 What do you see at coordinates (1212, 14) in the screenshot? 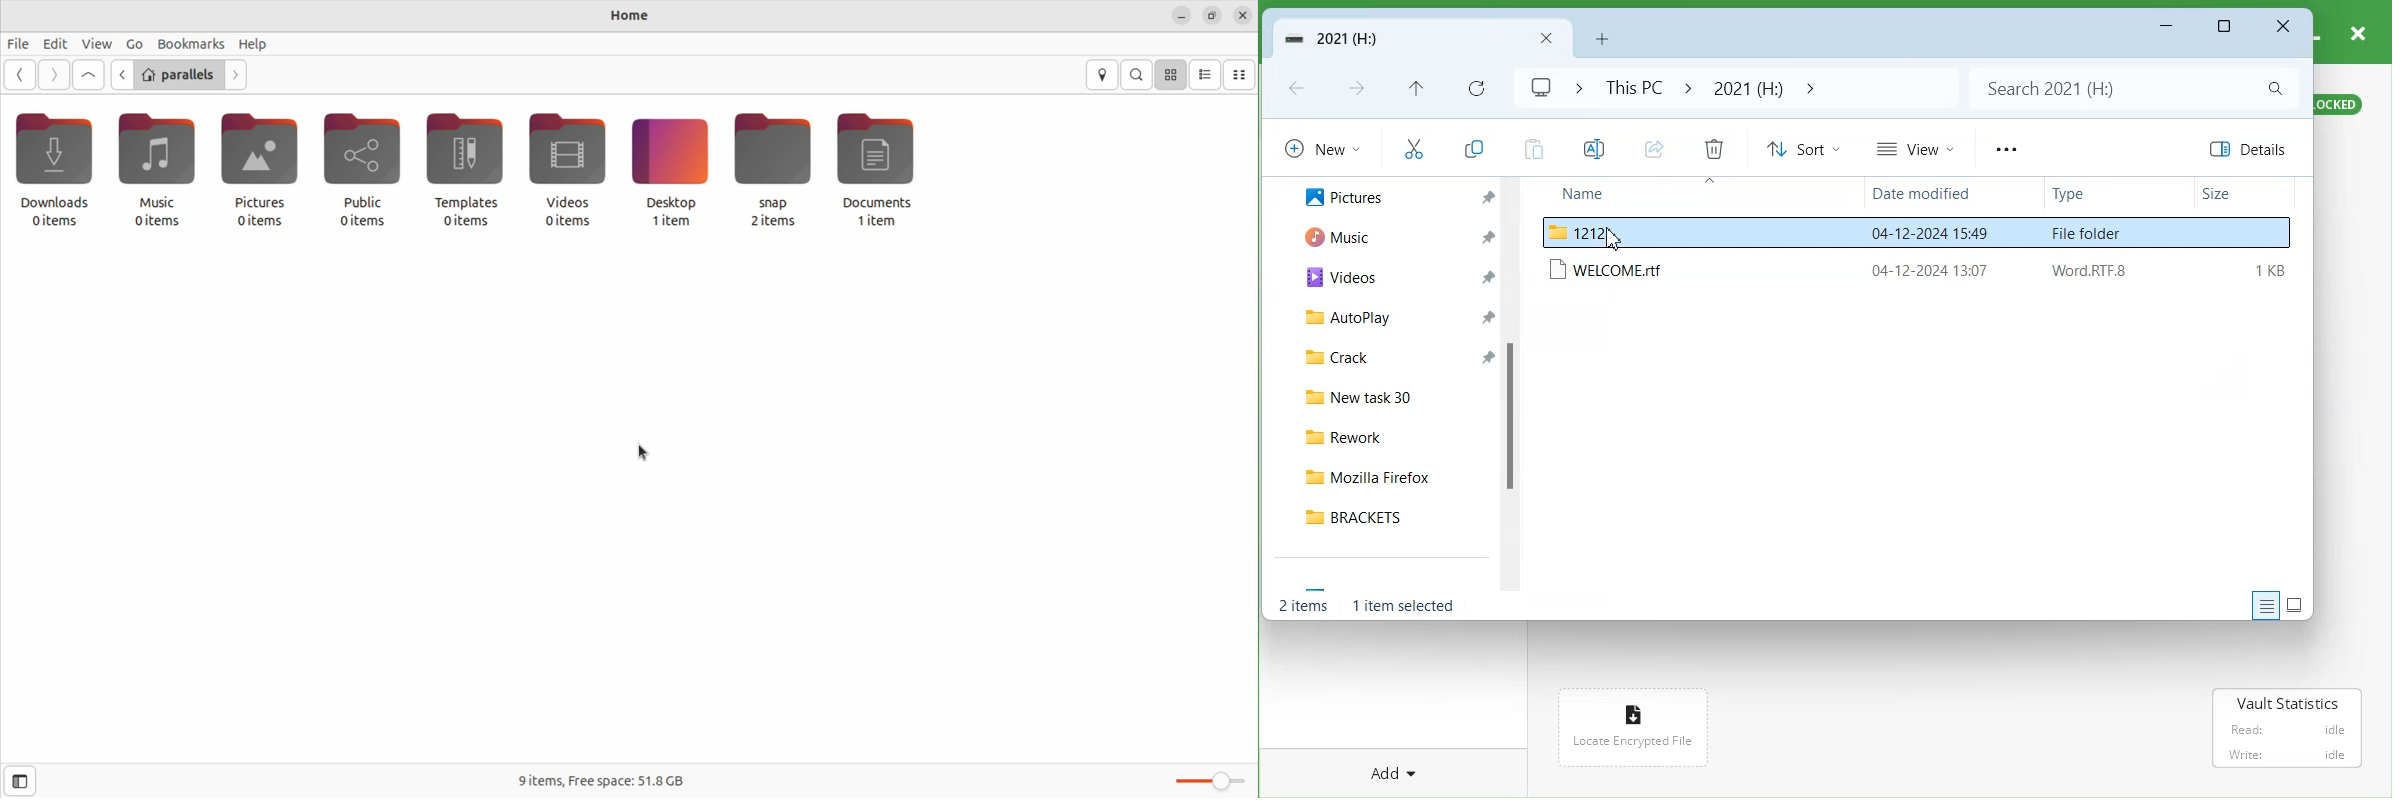
I see `resize` at bounding box center [1212, 14].